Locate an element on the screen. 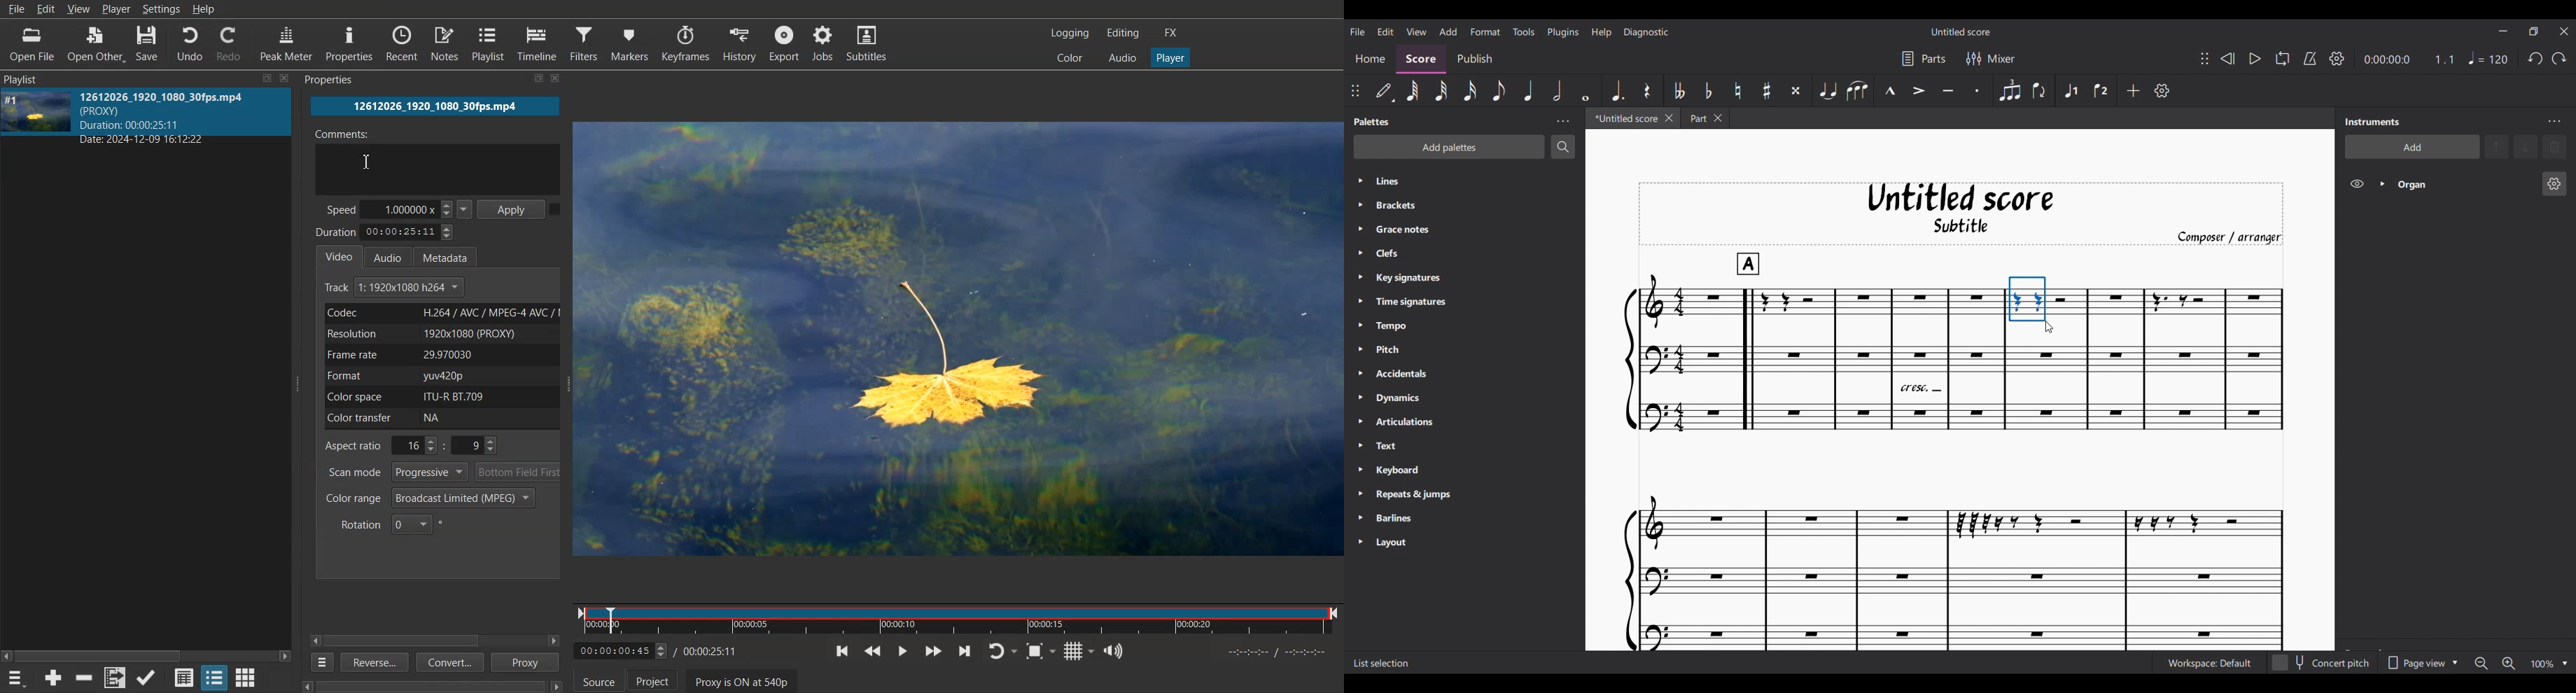  Play is located at coordinates (902, 650).